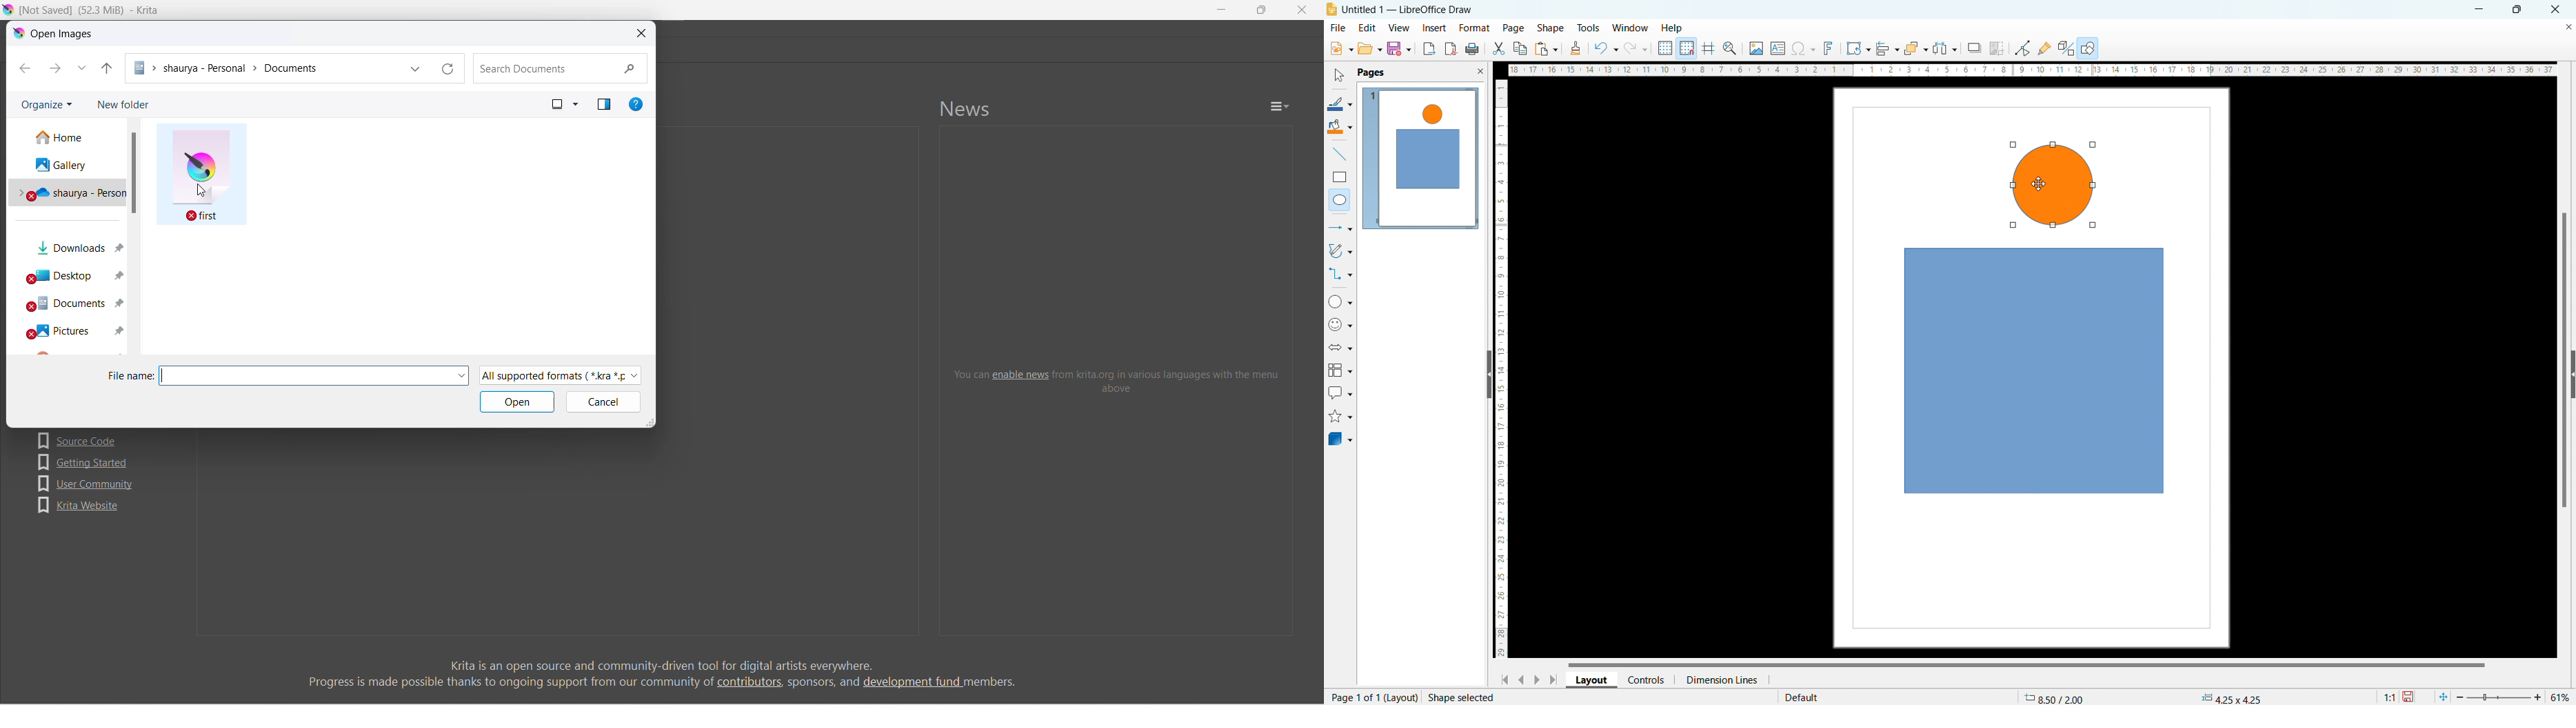 This screenshot has height=728, width=2576. What do you see at coordinates (561, 376) in the screenshot?
I see `all supported format` at bounding box center [561, 376].